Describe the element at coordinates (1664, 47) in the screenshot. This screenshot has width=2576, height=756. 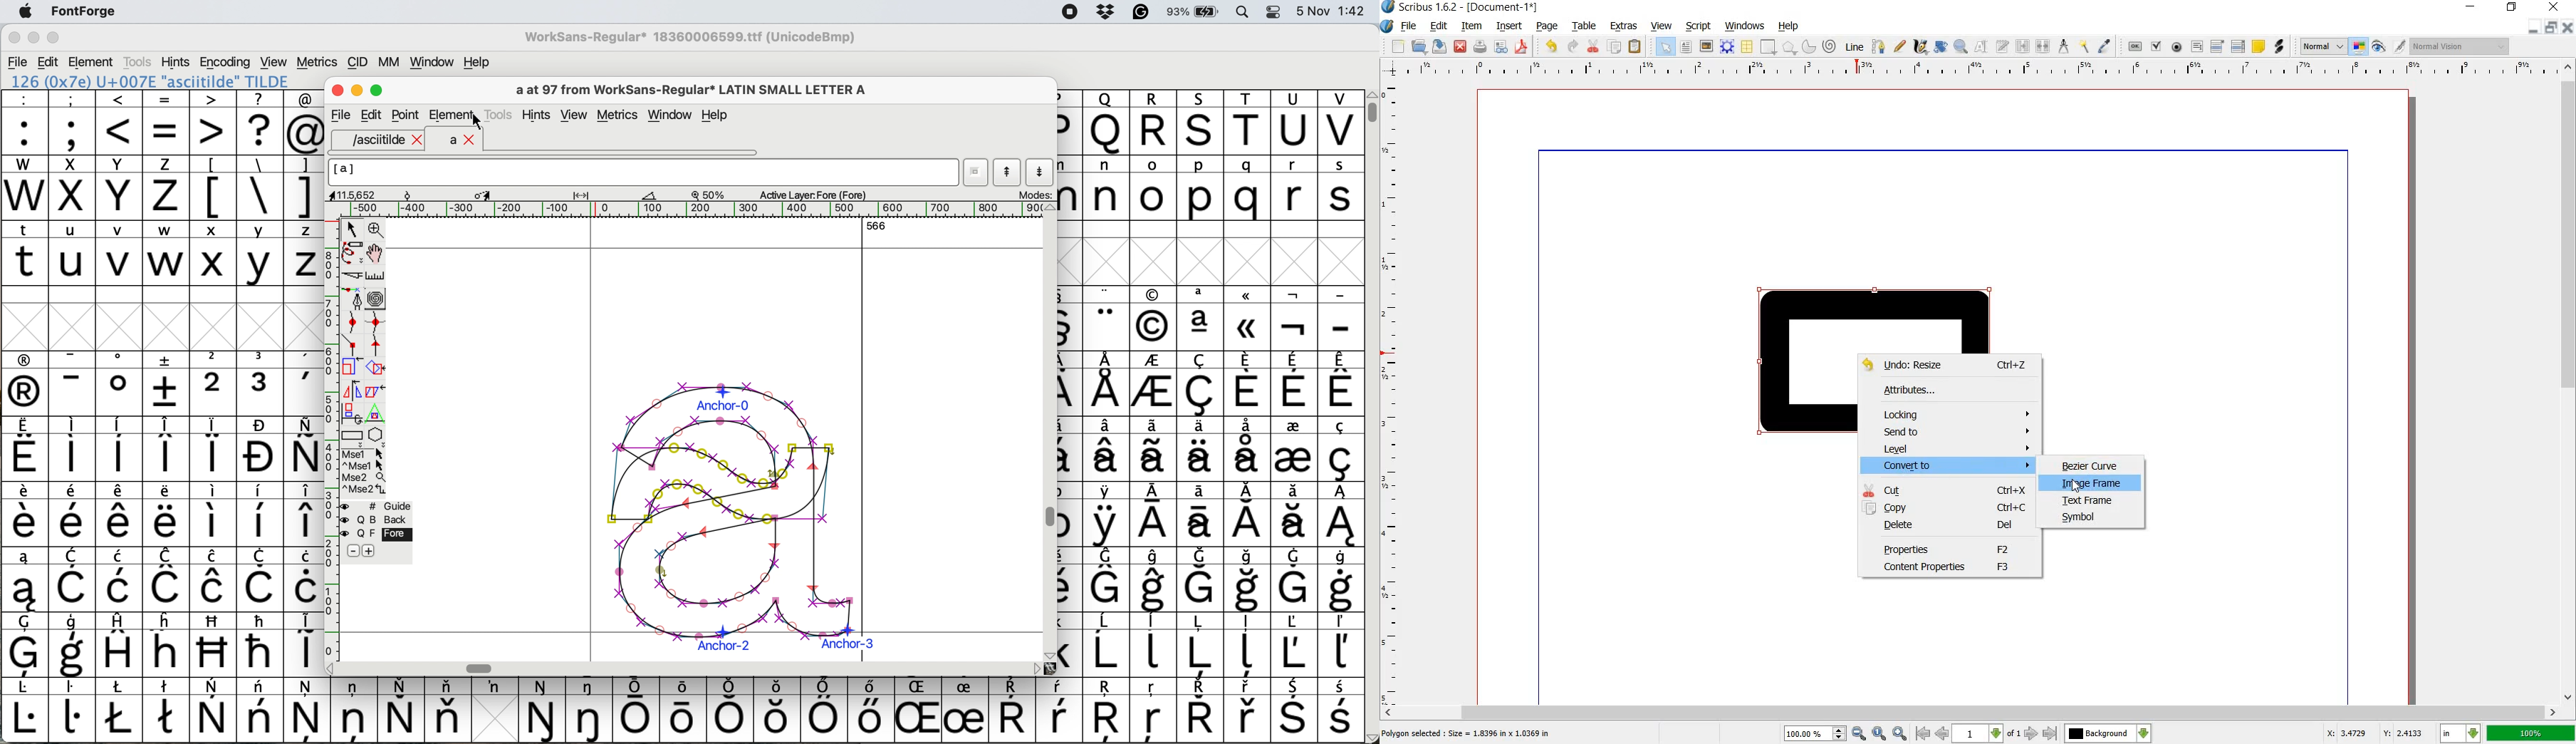
I see `select all` at that location.